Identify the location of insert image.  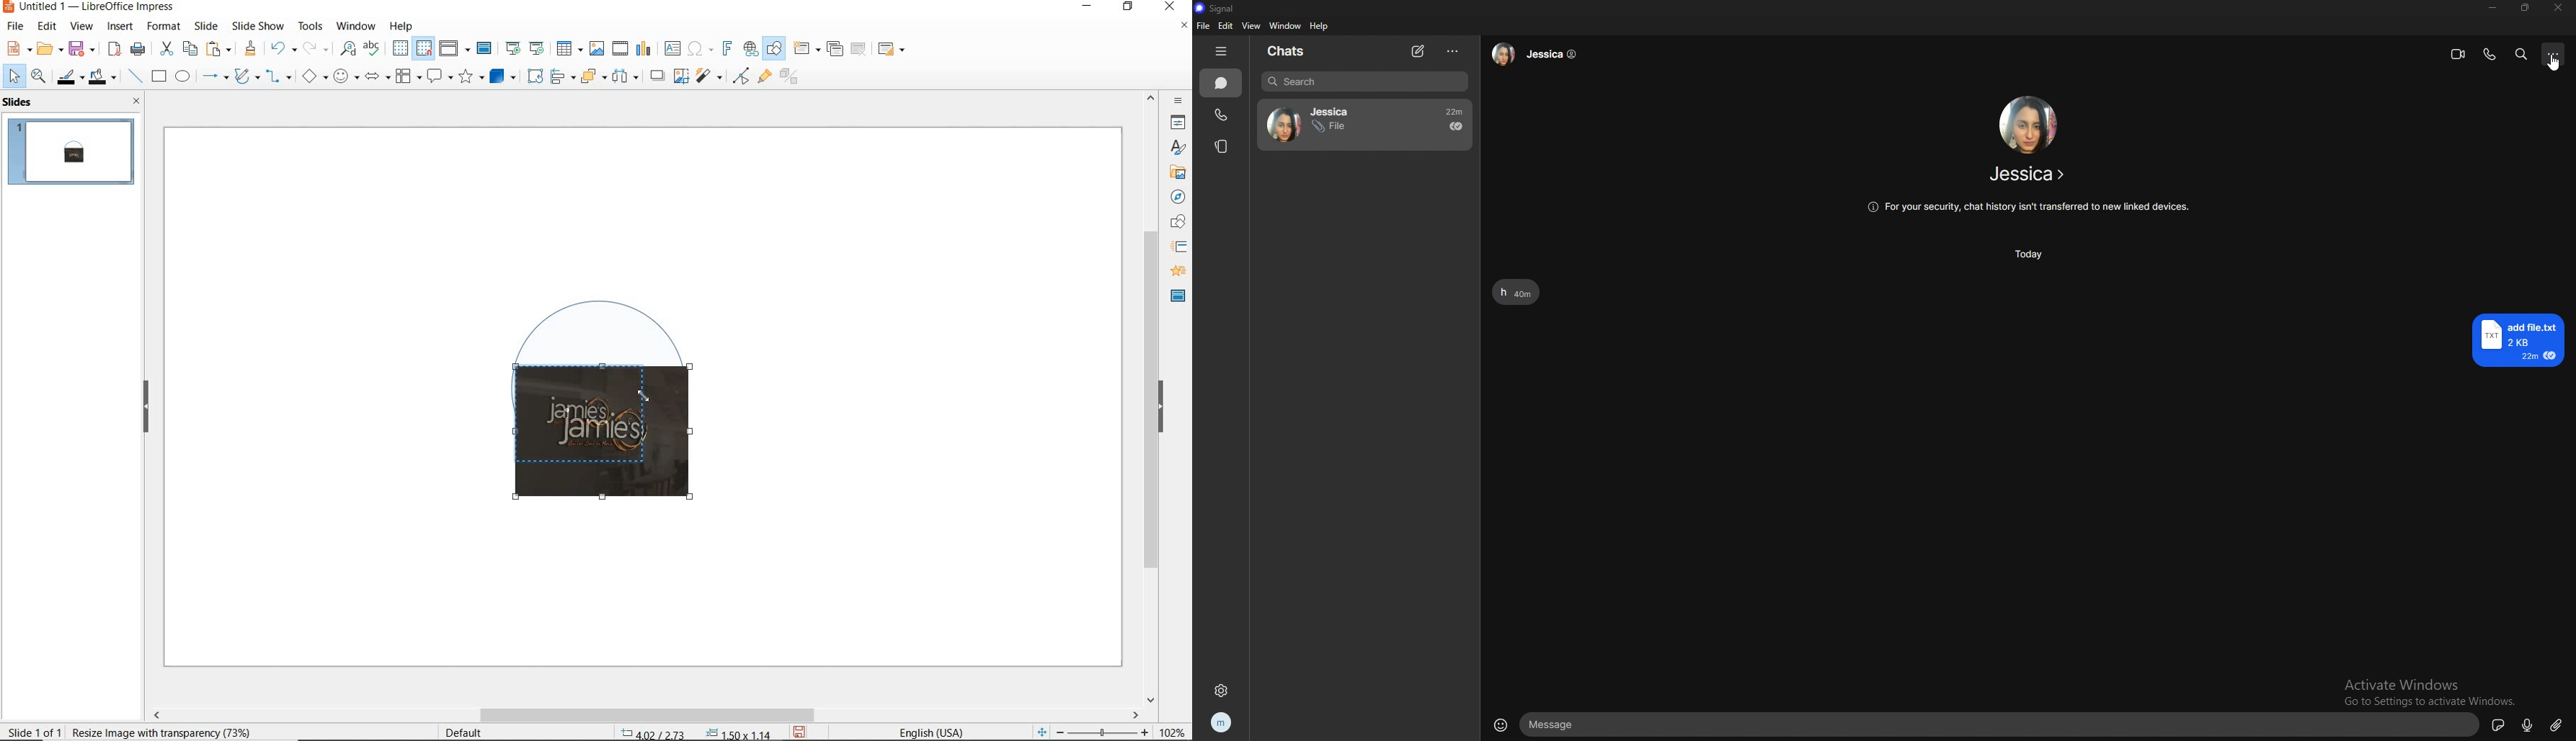
(596, 48).